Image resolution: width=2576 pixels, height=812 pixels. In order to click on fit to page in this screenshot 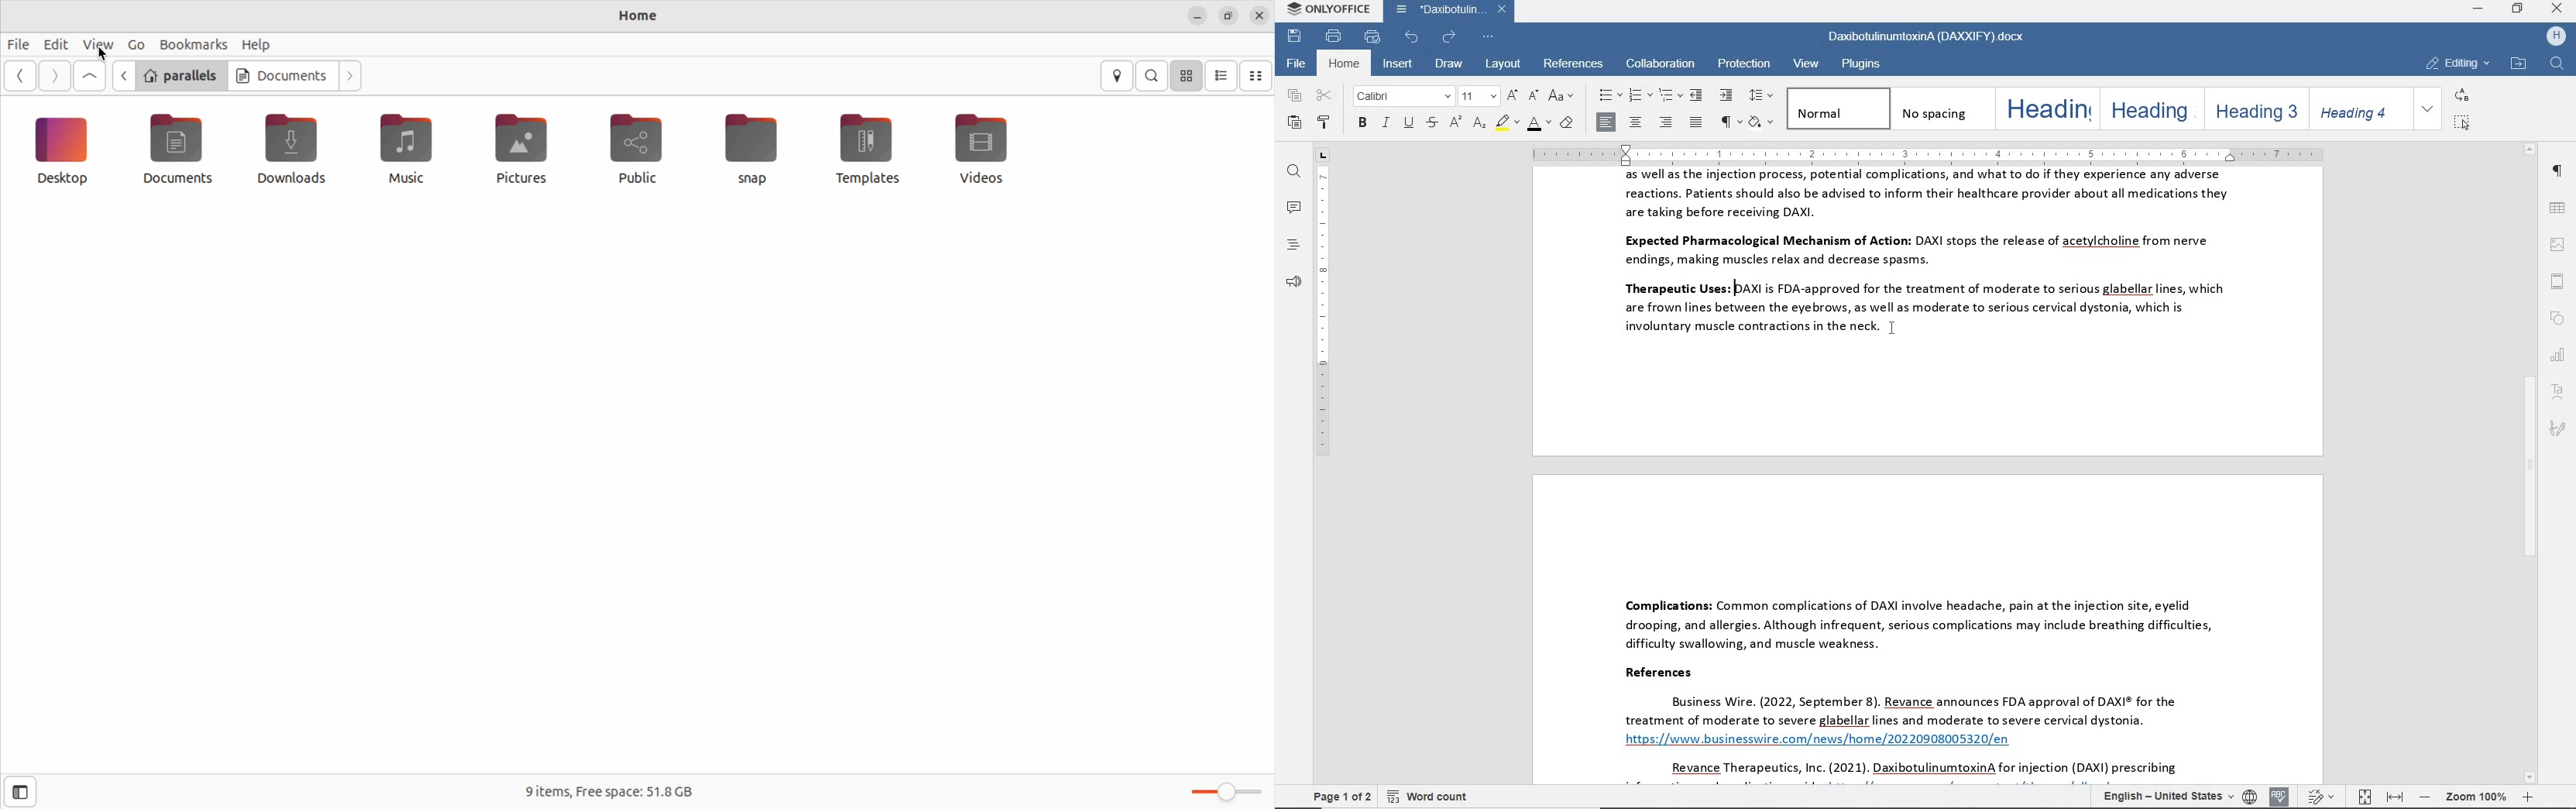, I will do `click(2361, 797)`.